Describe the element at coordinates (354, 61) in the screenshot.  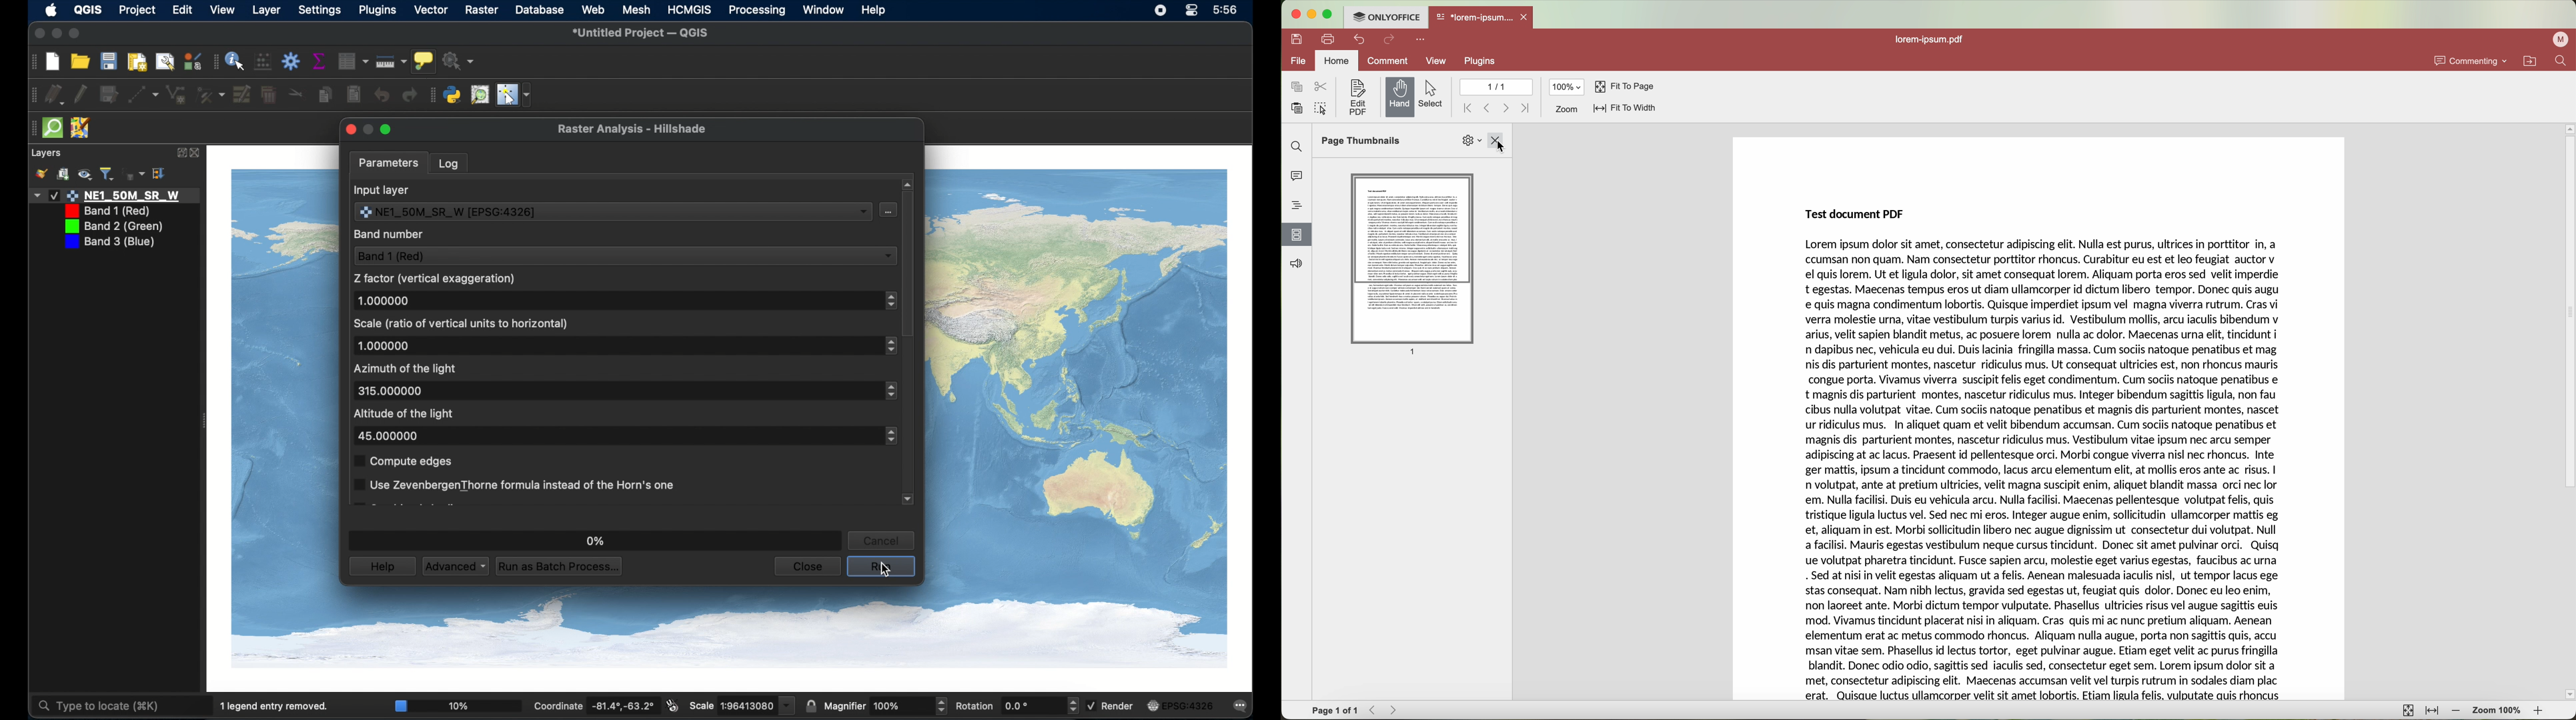
I see `` at that location.